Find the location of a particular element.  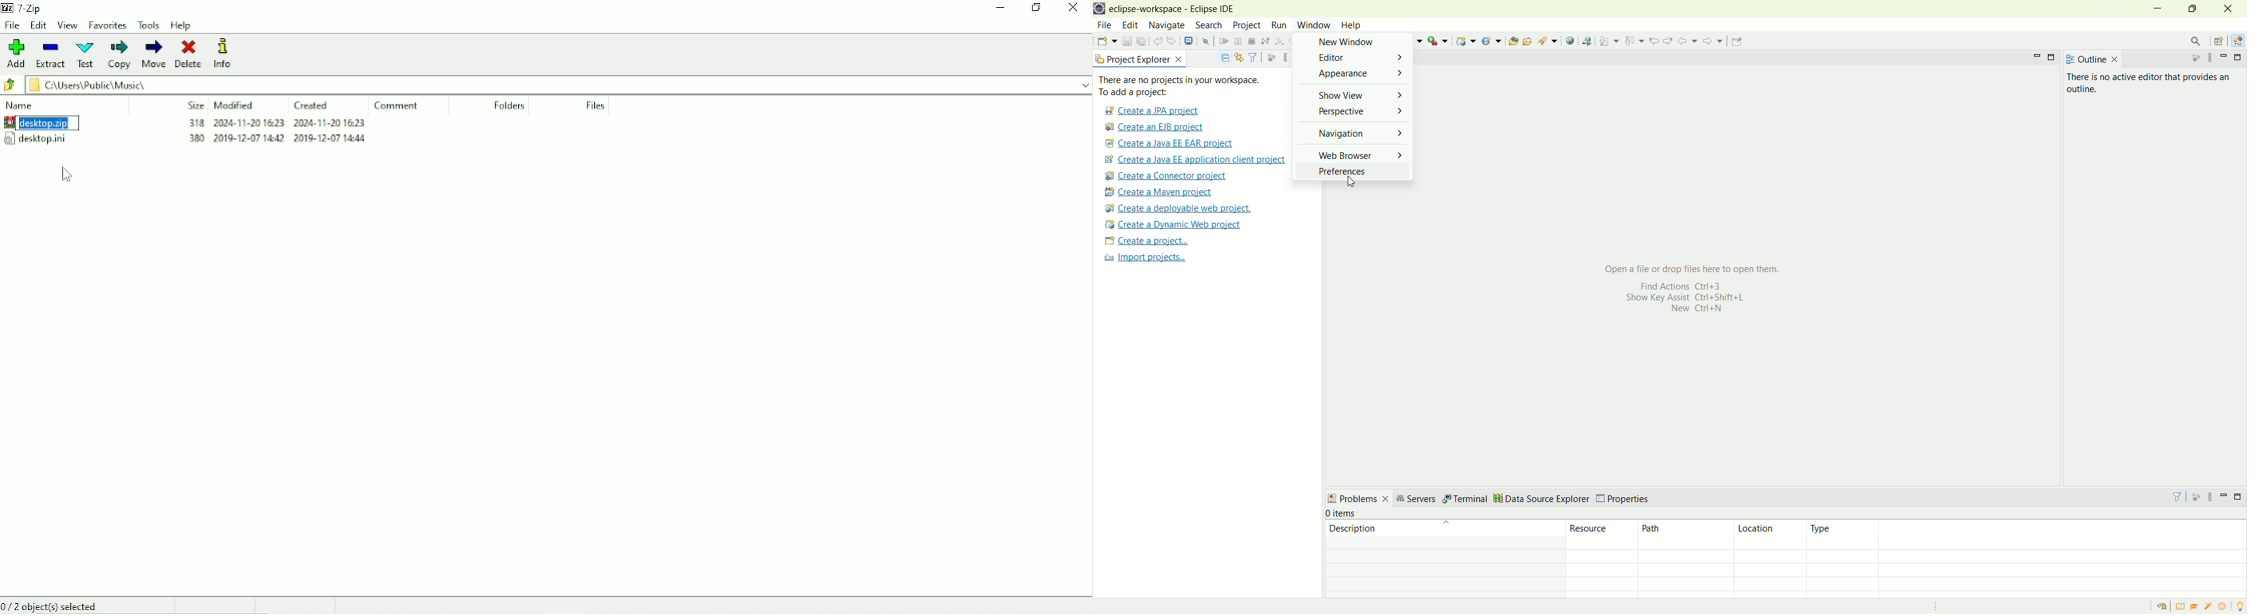

Size is located at coordinates (196, 105).